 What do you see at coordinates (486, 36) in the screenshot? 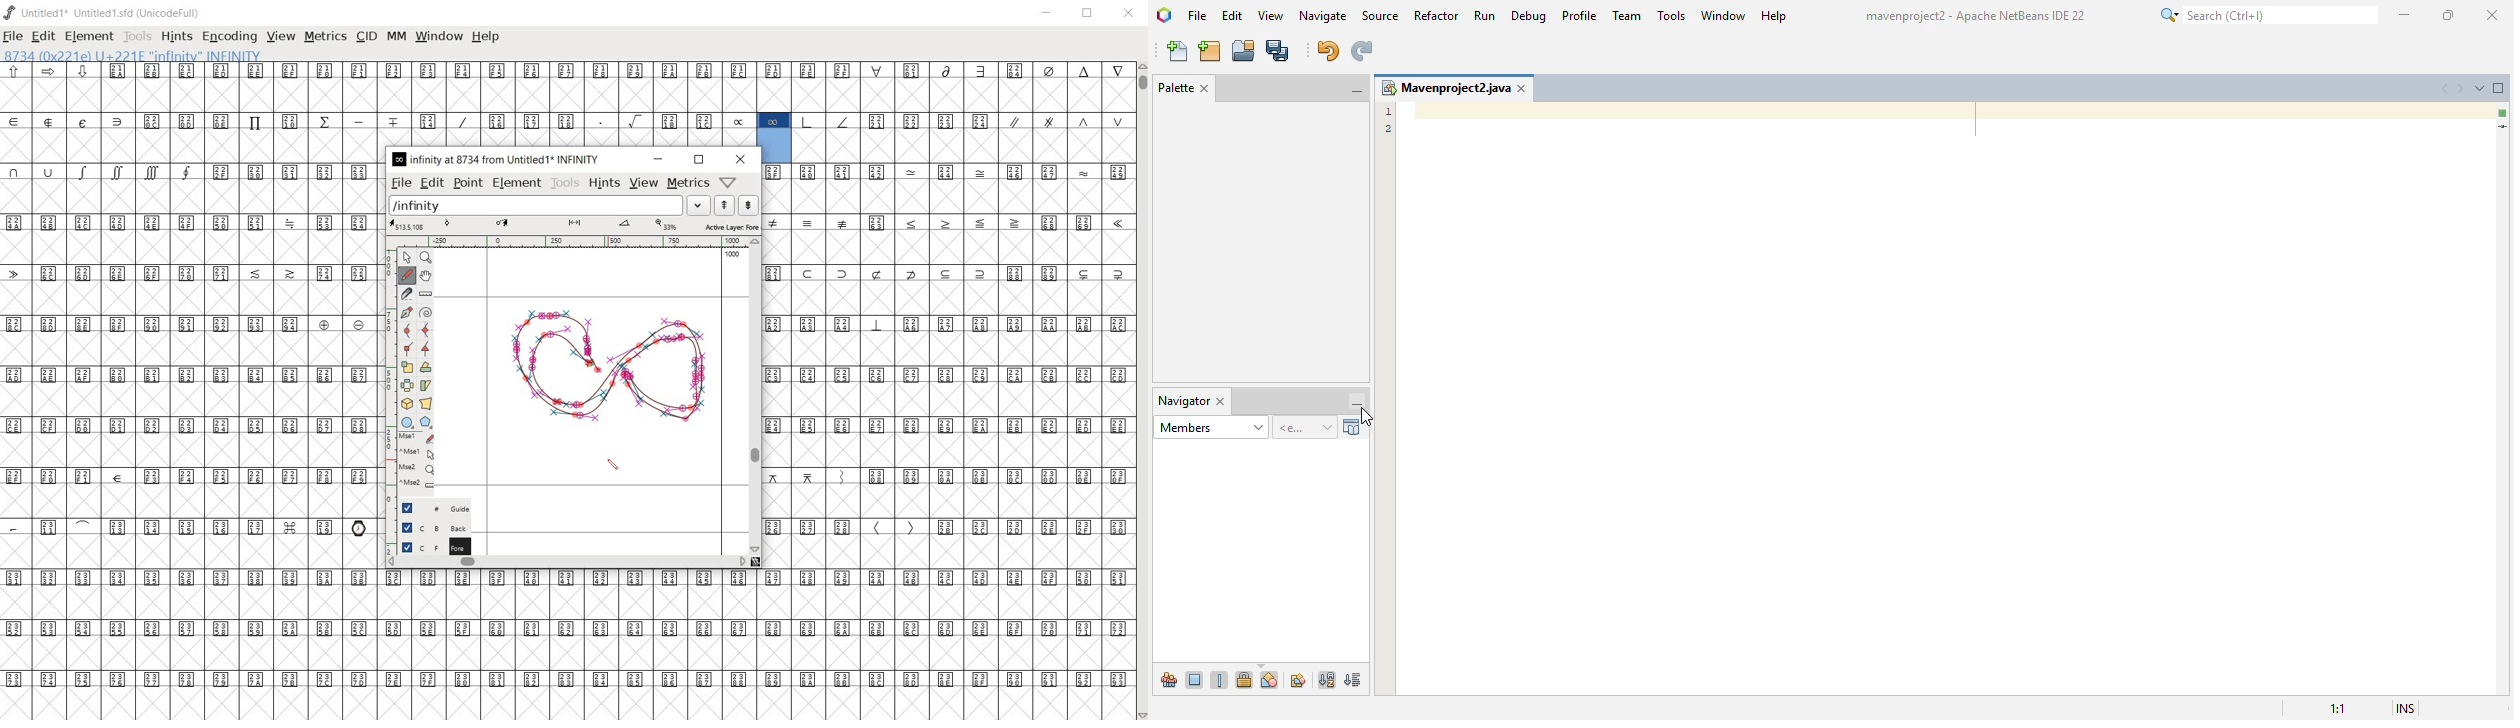
I see `help` at bounding box center [486, 36].